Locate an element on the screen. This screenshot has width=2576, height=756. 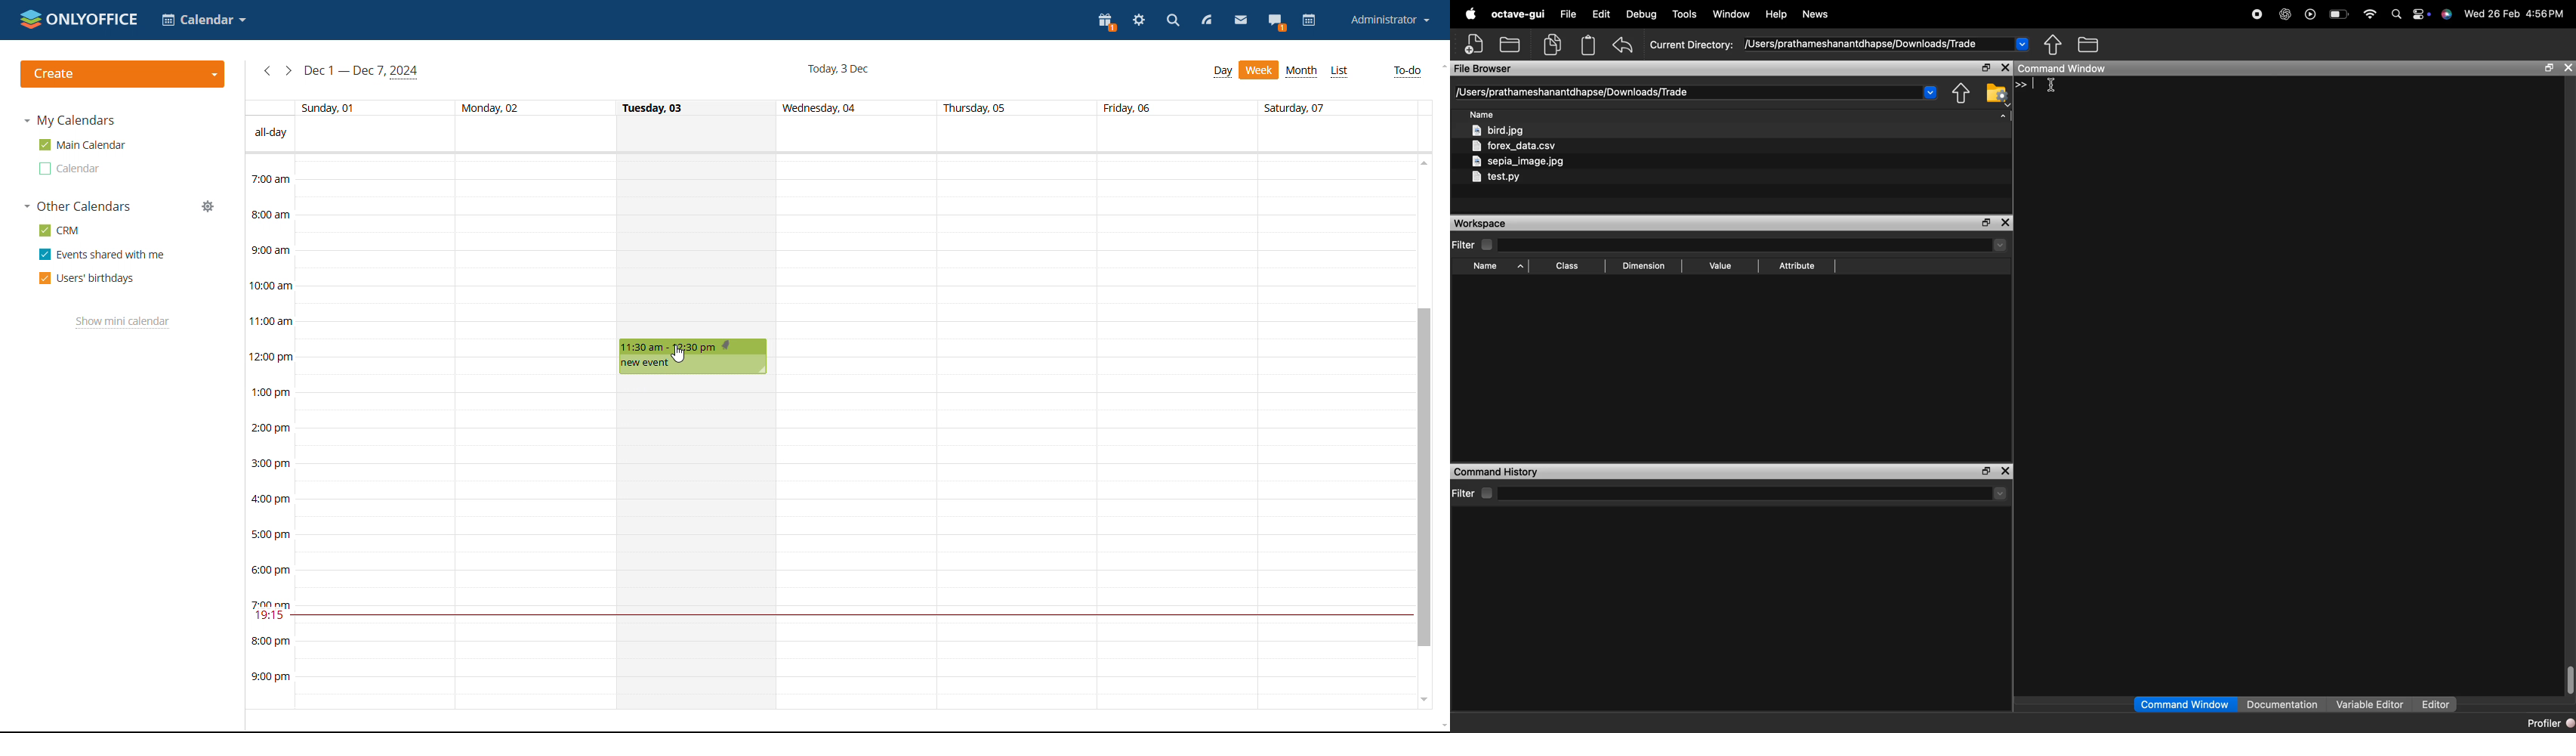
ONLYOFFICE is located at coordinates (78, 18).